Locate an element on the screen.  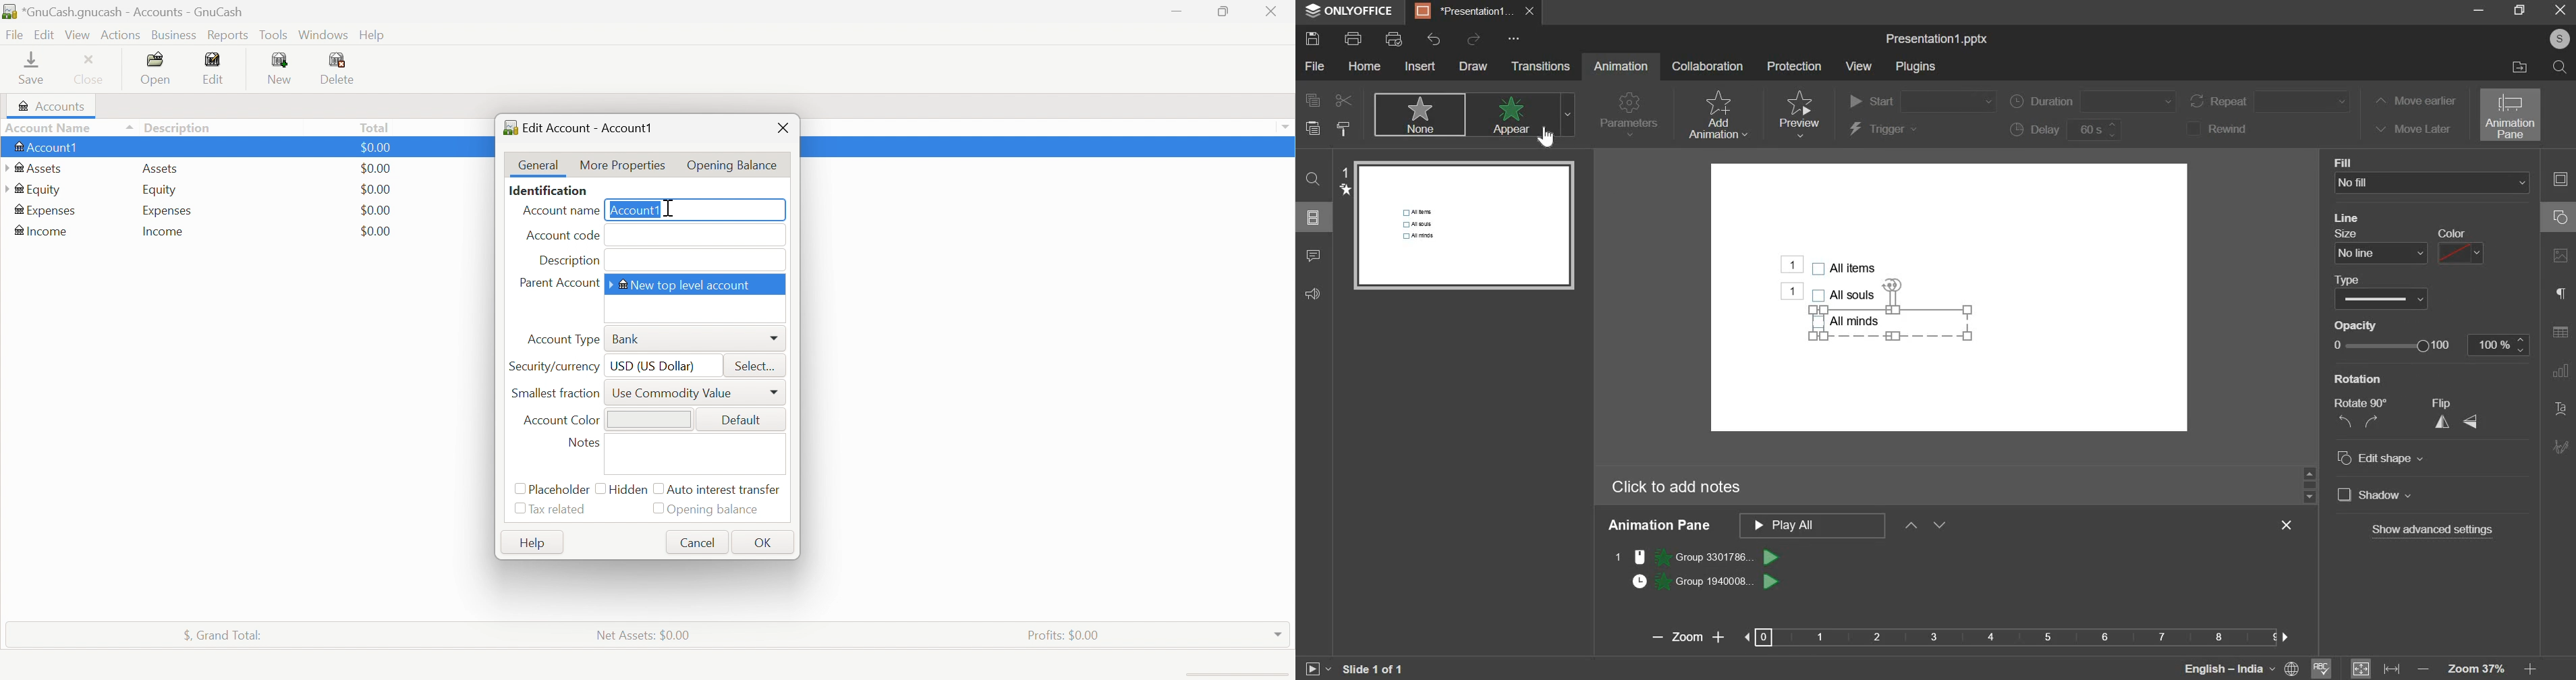
color is located at coordinates (2460, 252).